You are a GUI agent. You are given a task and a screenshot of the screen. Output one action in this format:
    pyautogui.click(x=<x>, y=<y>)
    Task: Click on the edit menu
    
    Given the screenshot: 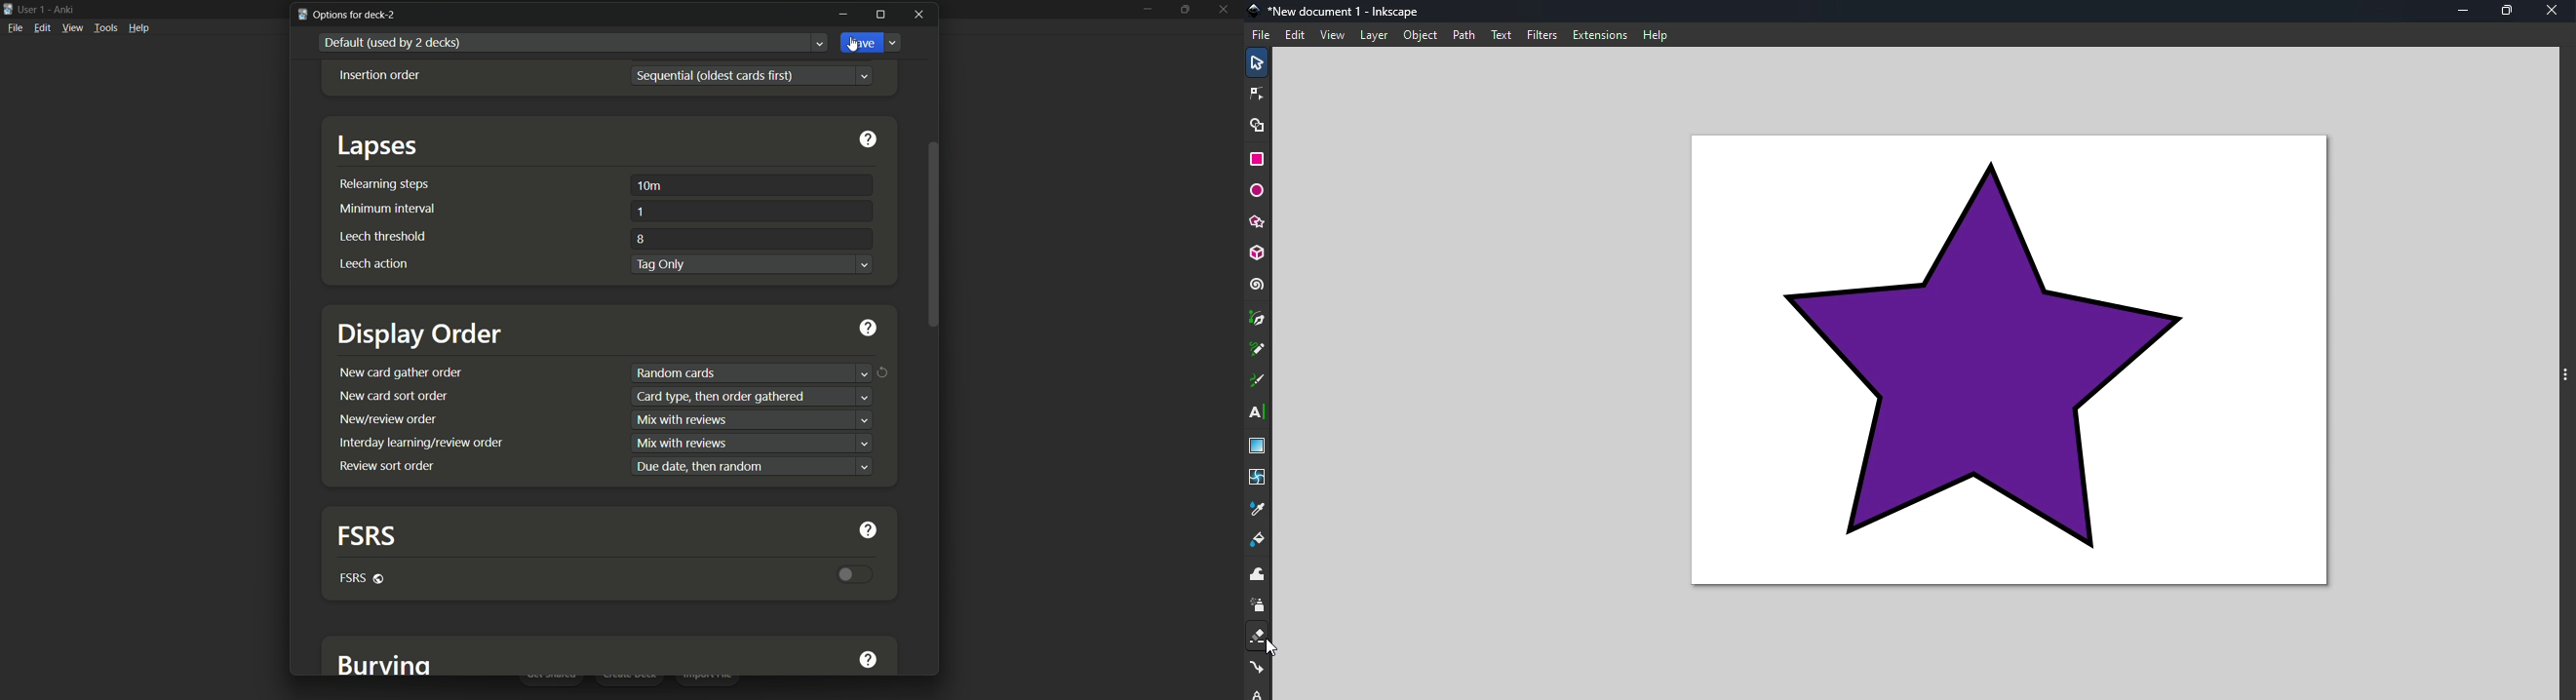 What is the action you would take?
    pyautogui.click(x=42, y=28)
    